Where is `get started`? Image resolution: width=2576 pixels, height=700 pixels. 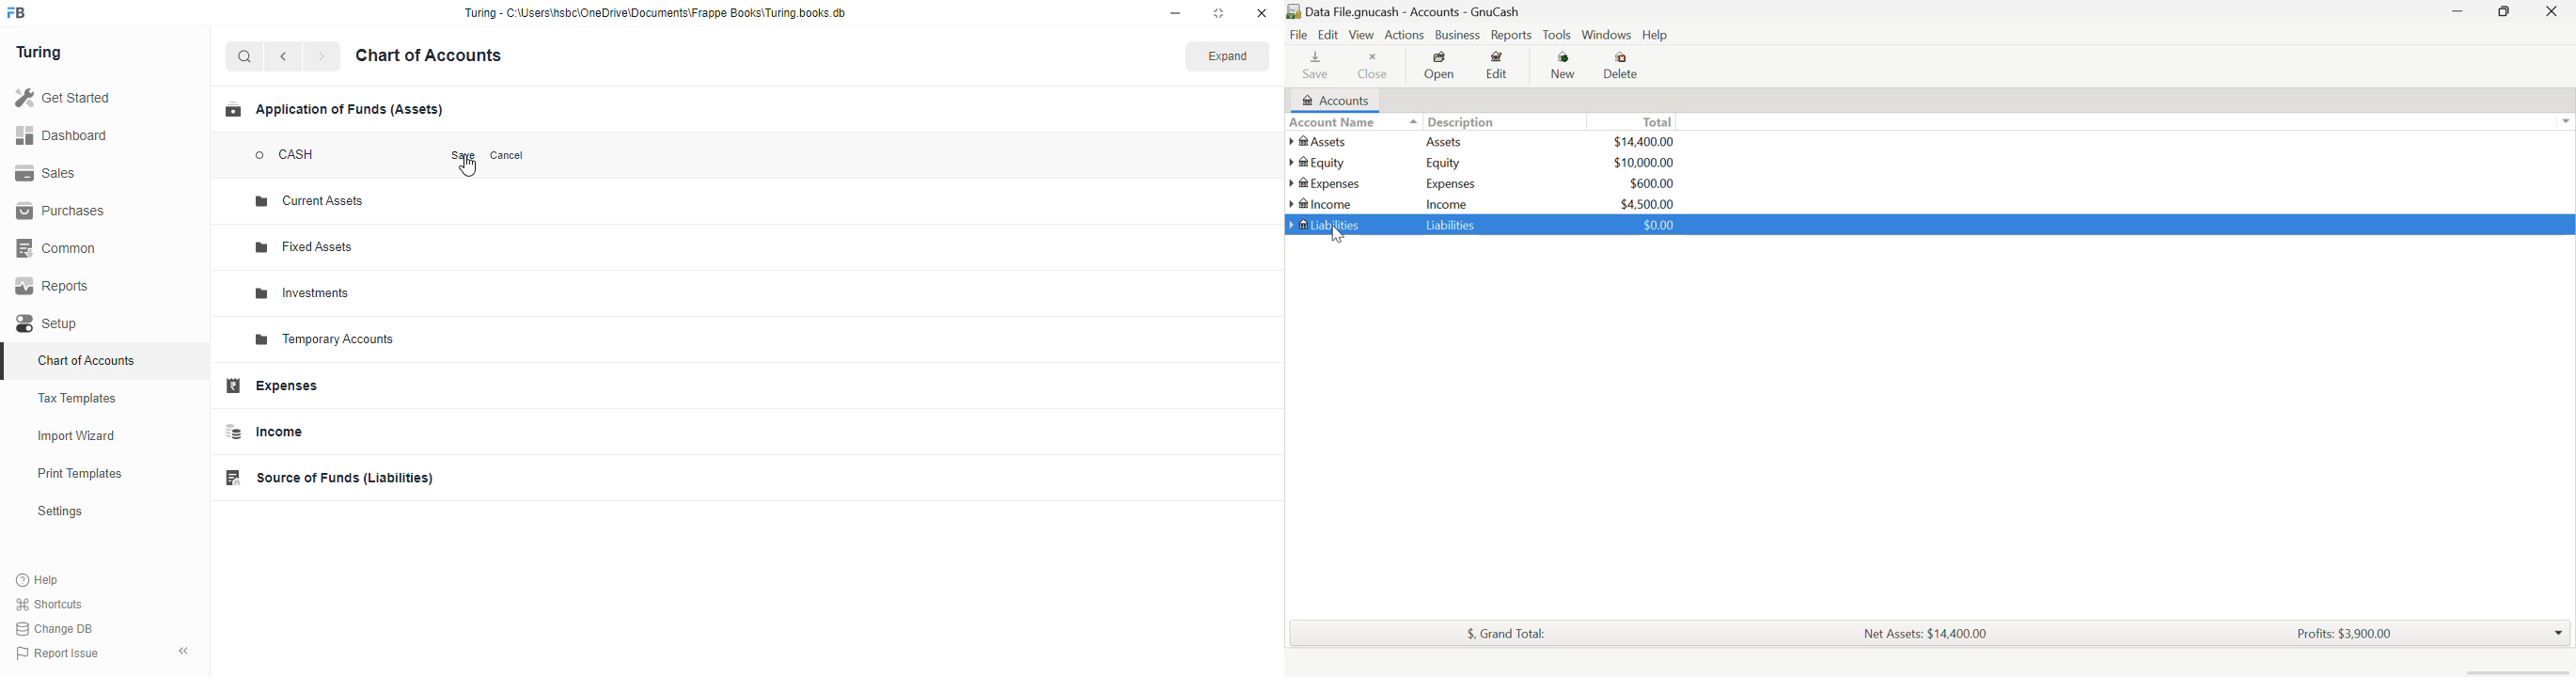
get started is located at coordinates (62, 97).